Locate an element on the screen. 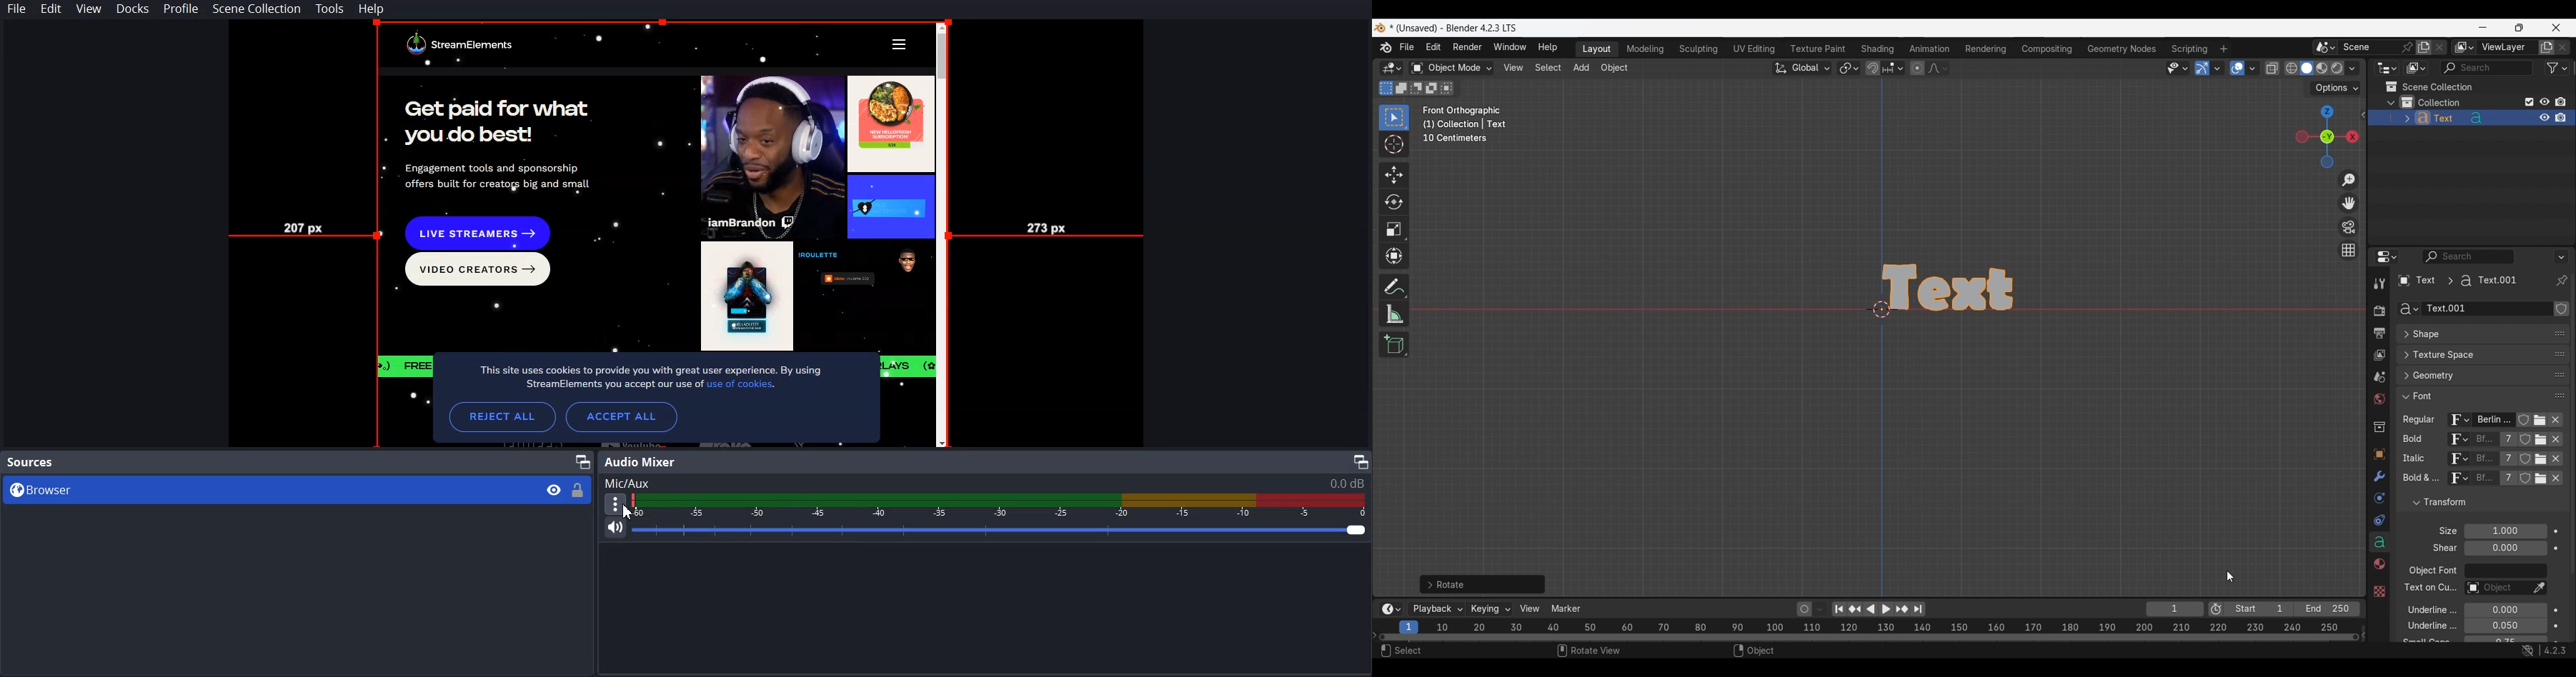 The width and height of the screenshot is (2576, 700). Frames timeline slider is located at coordinates (1868, 638).